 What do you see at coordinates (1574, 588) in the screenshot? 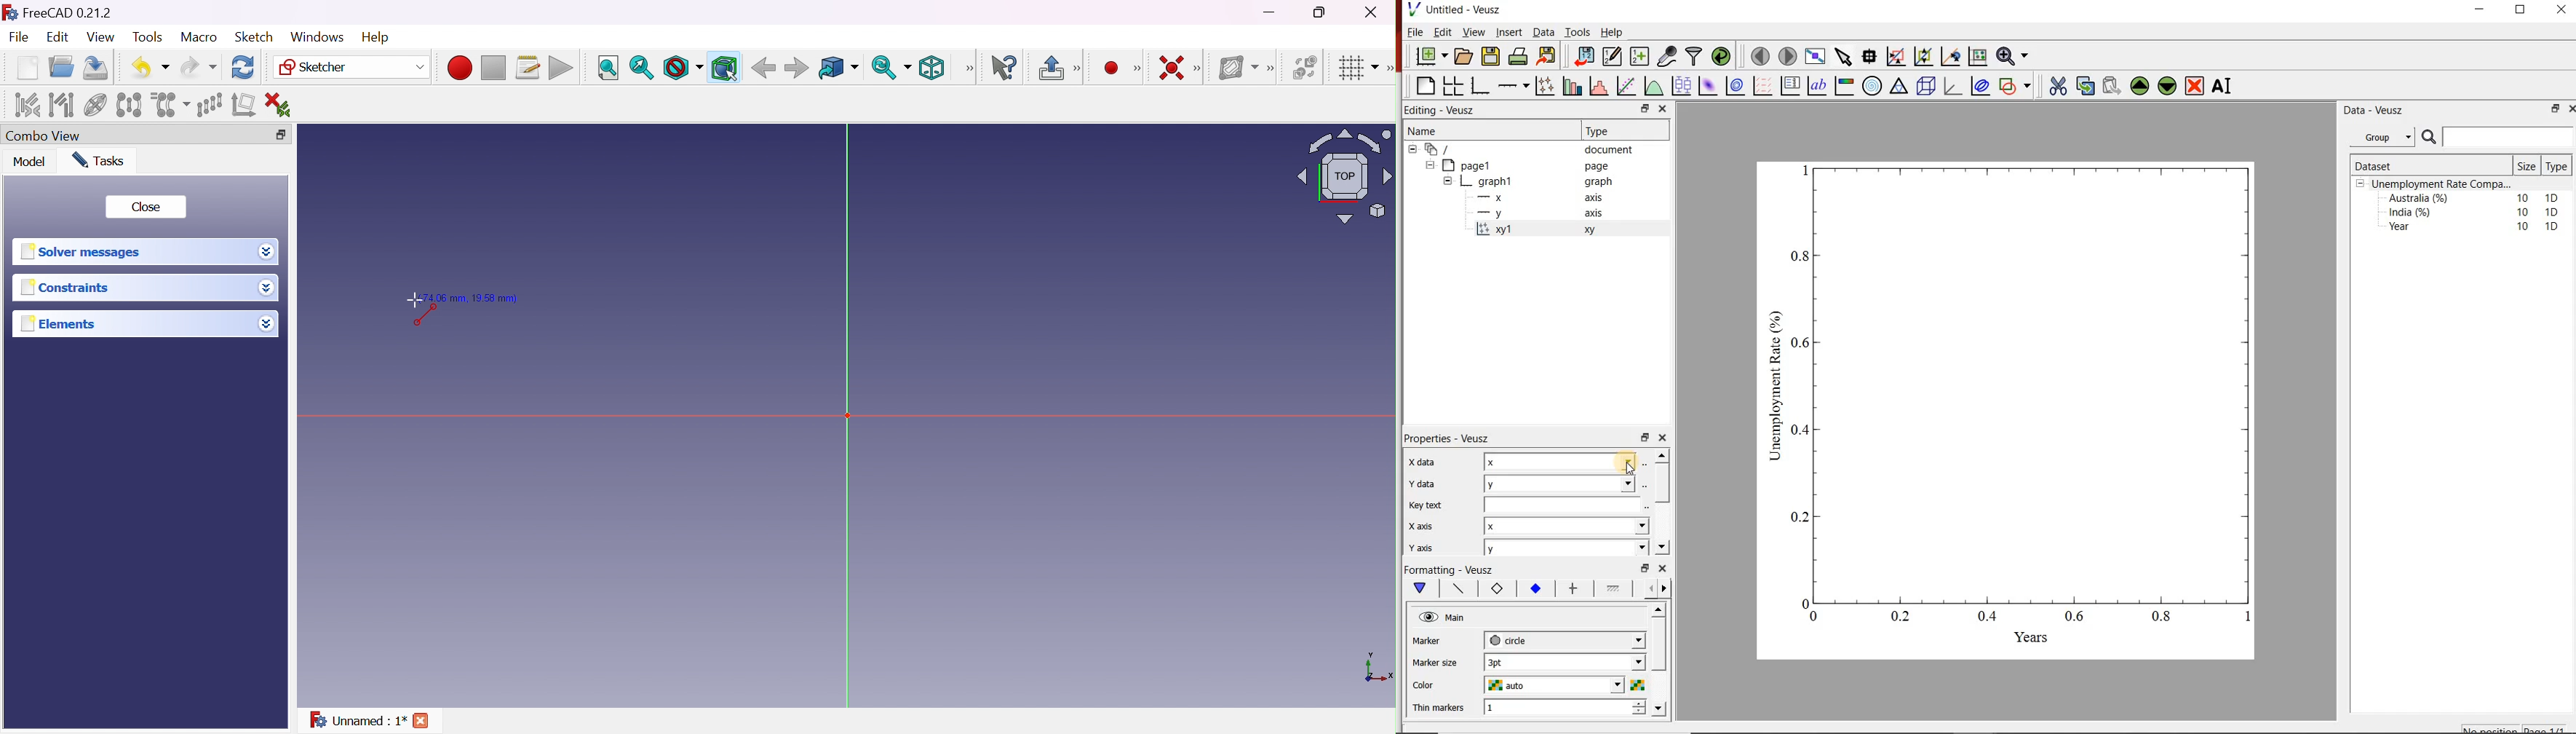
I see `error bar line` at bounding box center [1574, 588].